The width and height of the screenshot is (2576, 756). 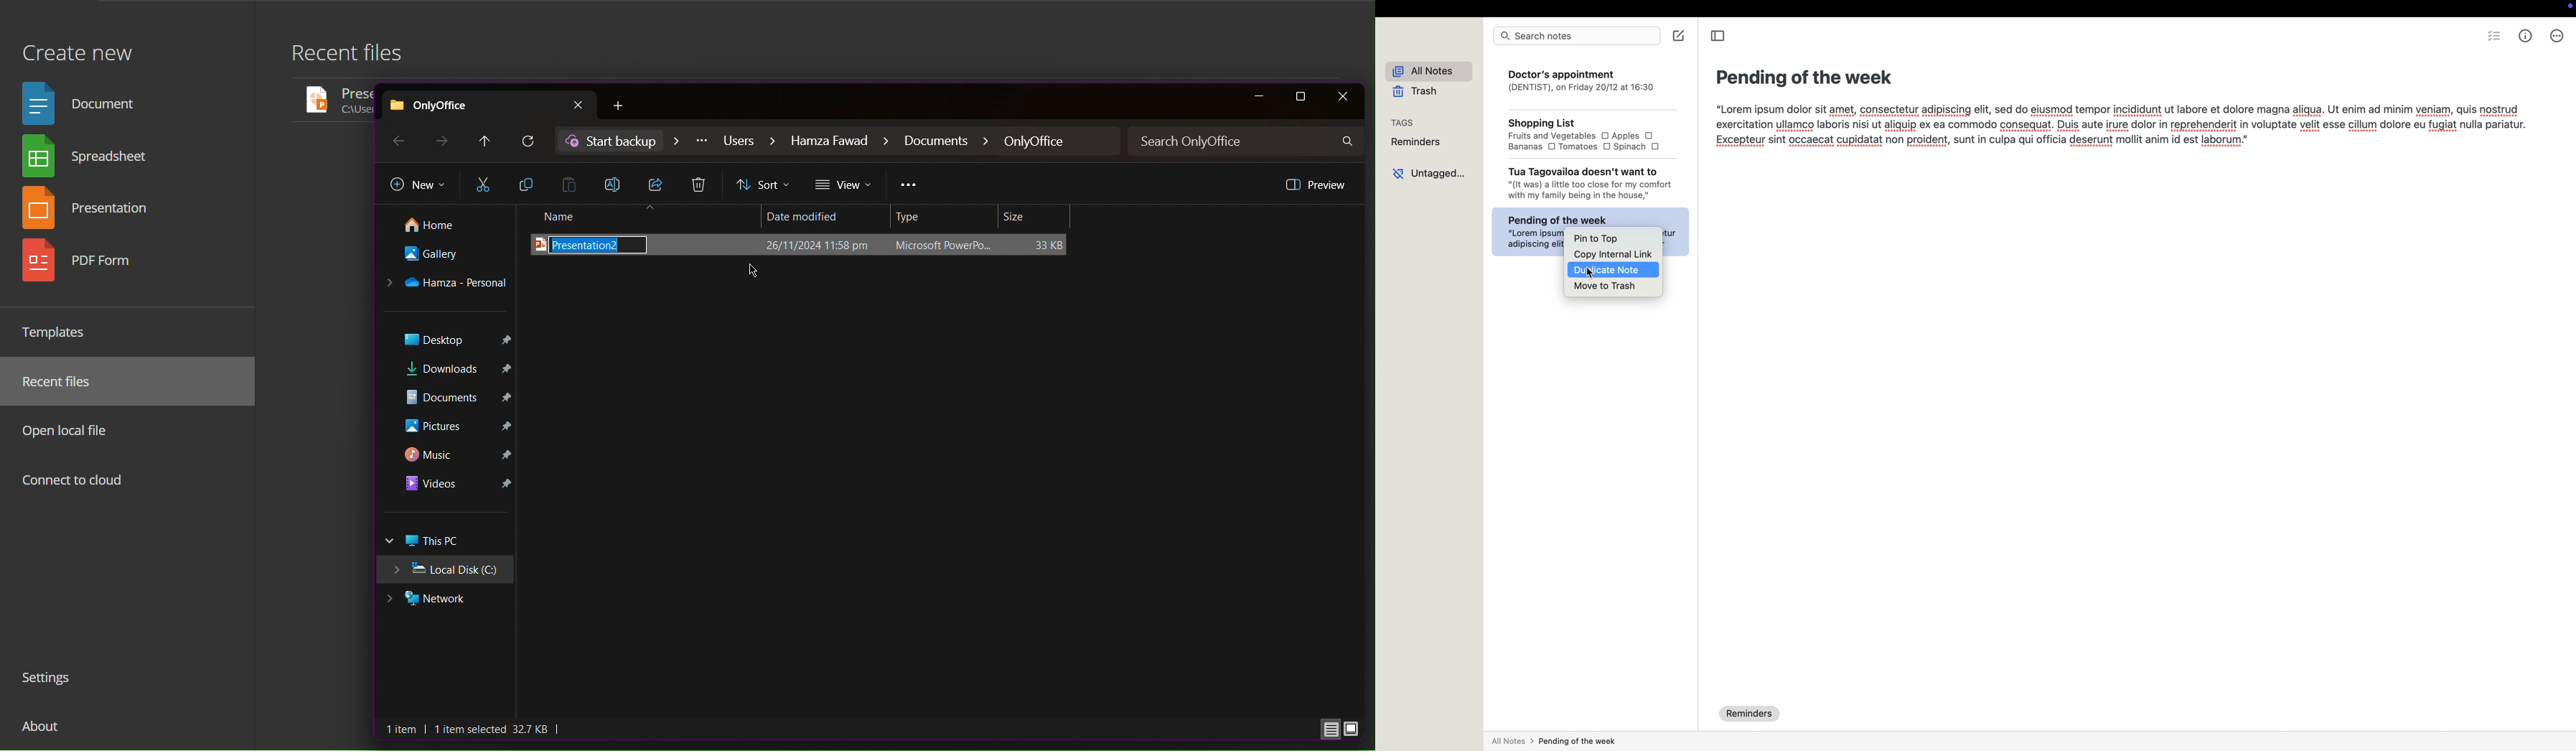 What do you see at coordinates (74, 482) in the screenshot?
I see `Connect to Cloud` at bounding box center [74, 482].